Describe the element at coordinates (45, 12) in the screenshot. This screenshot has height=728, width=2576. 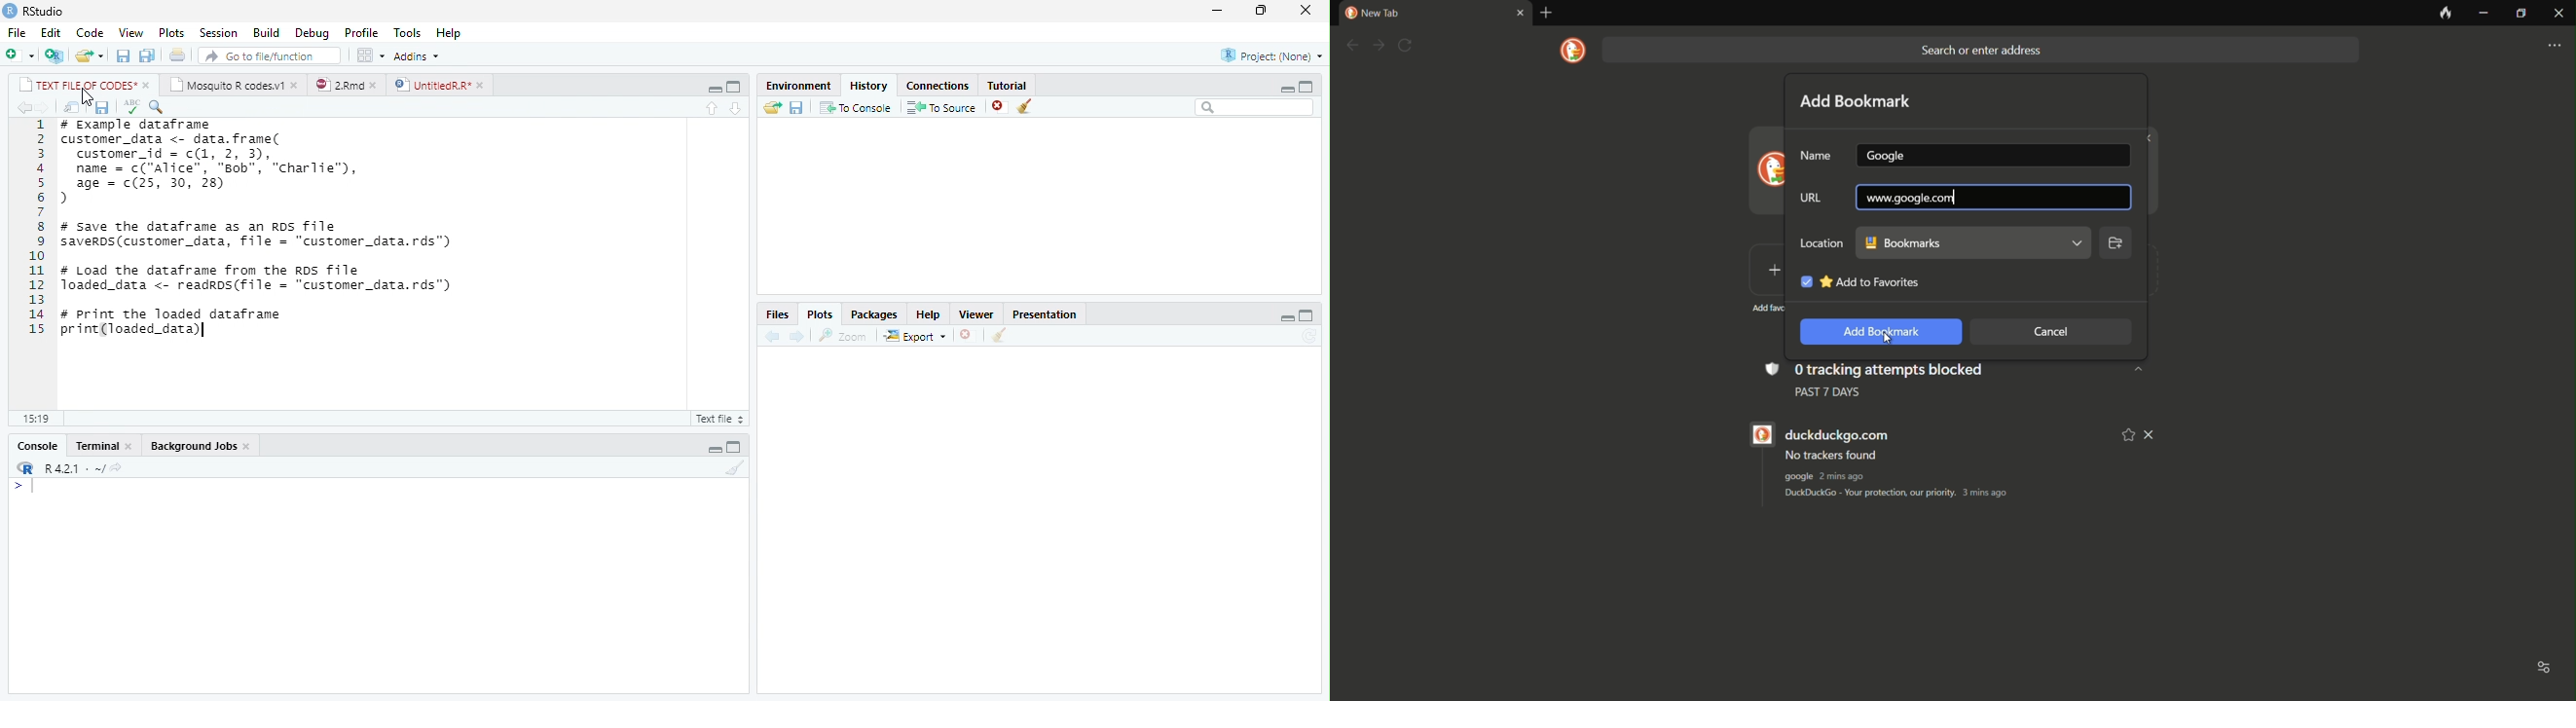
I see `RStudio` at that location.